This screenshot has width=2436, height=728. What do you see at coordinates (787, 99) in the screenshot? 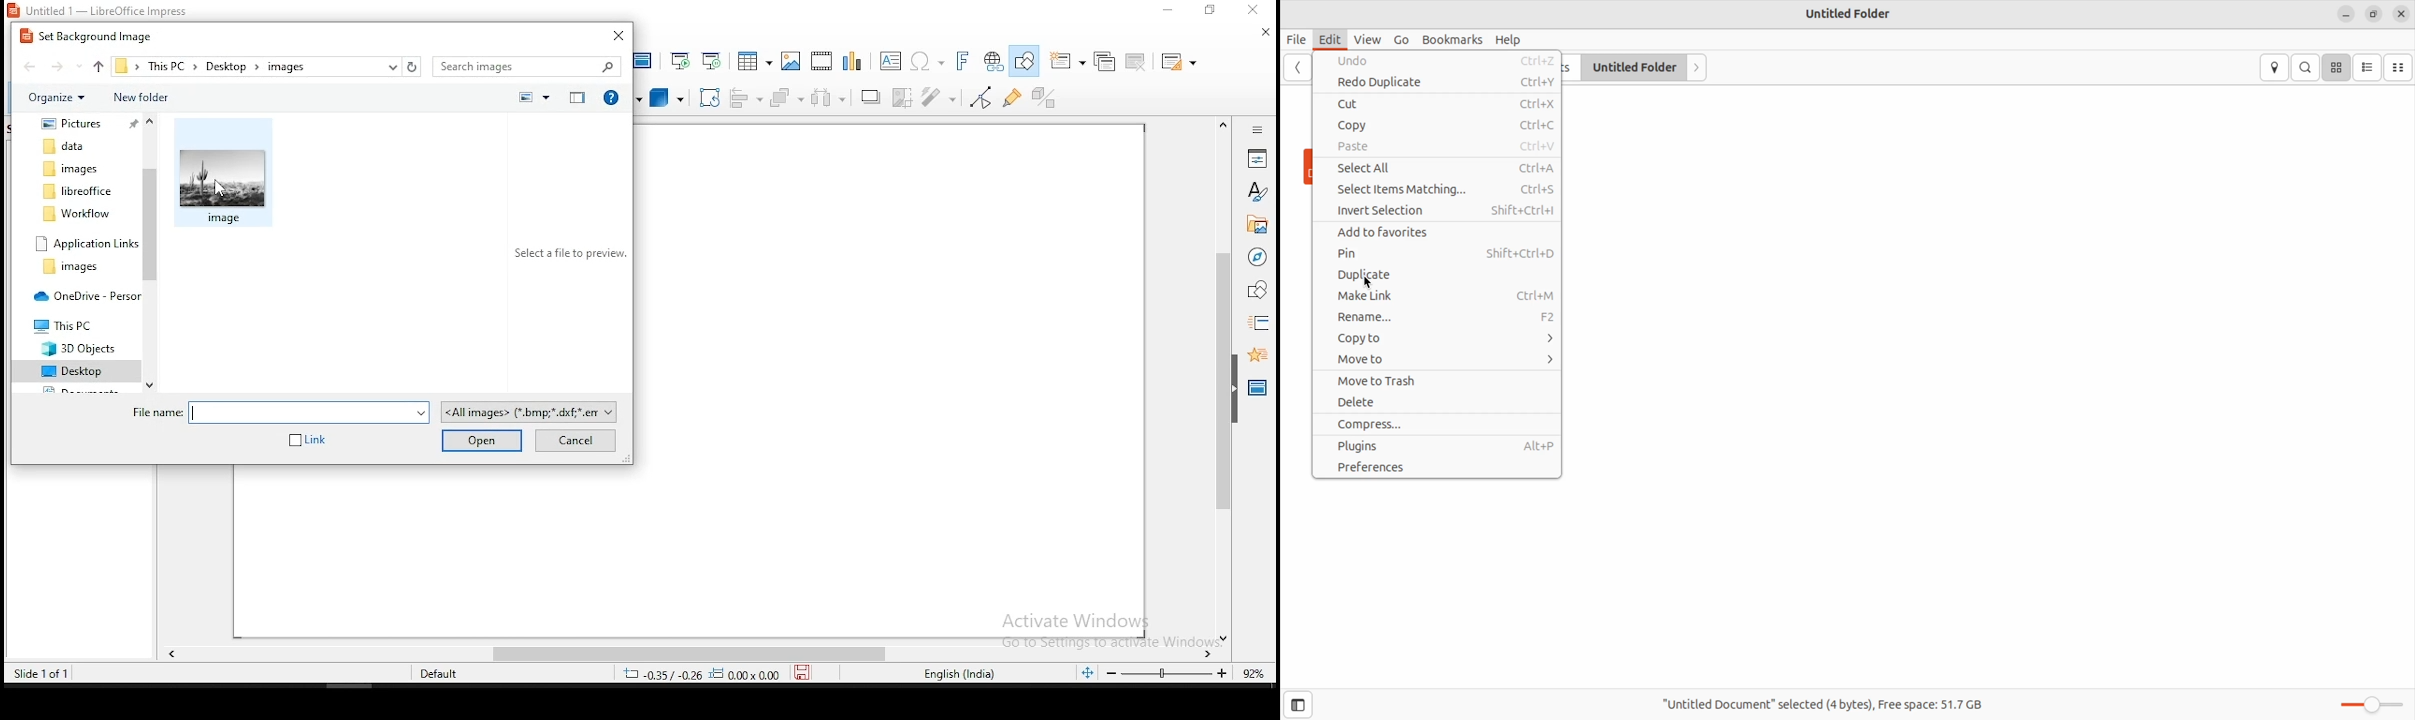
I see `arrange` at bounding box center [787, 99].